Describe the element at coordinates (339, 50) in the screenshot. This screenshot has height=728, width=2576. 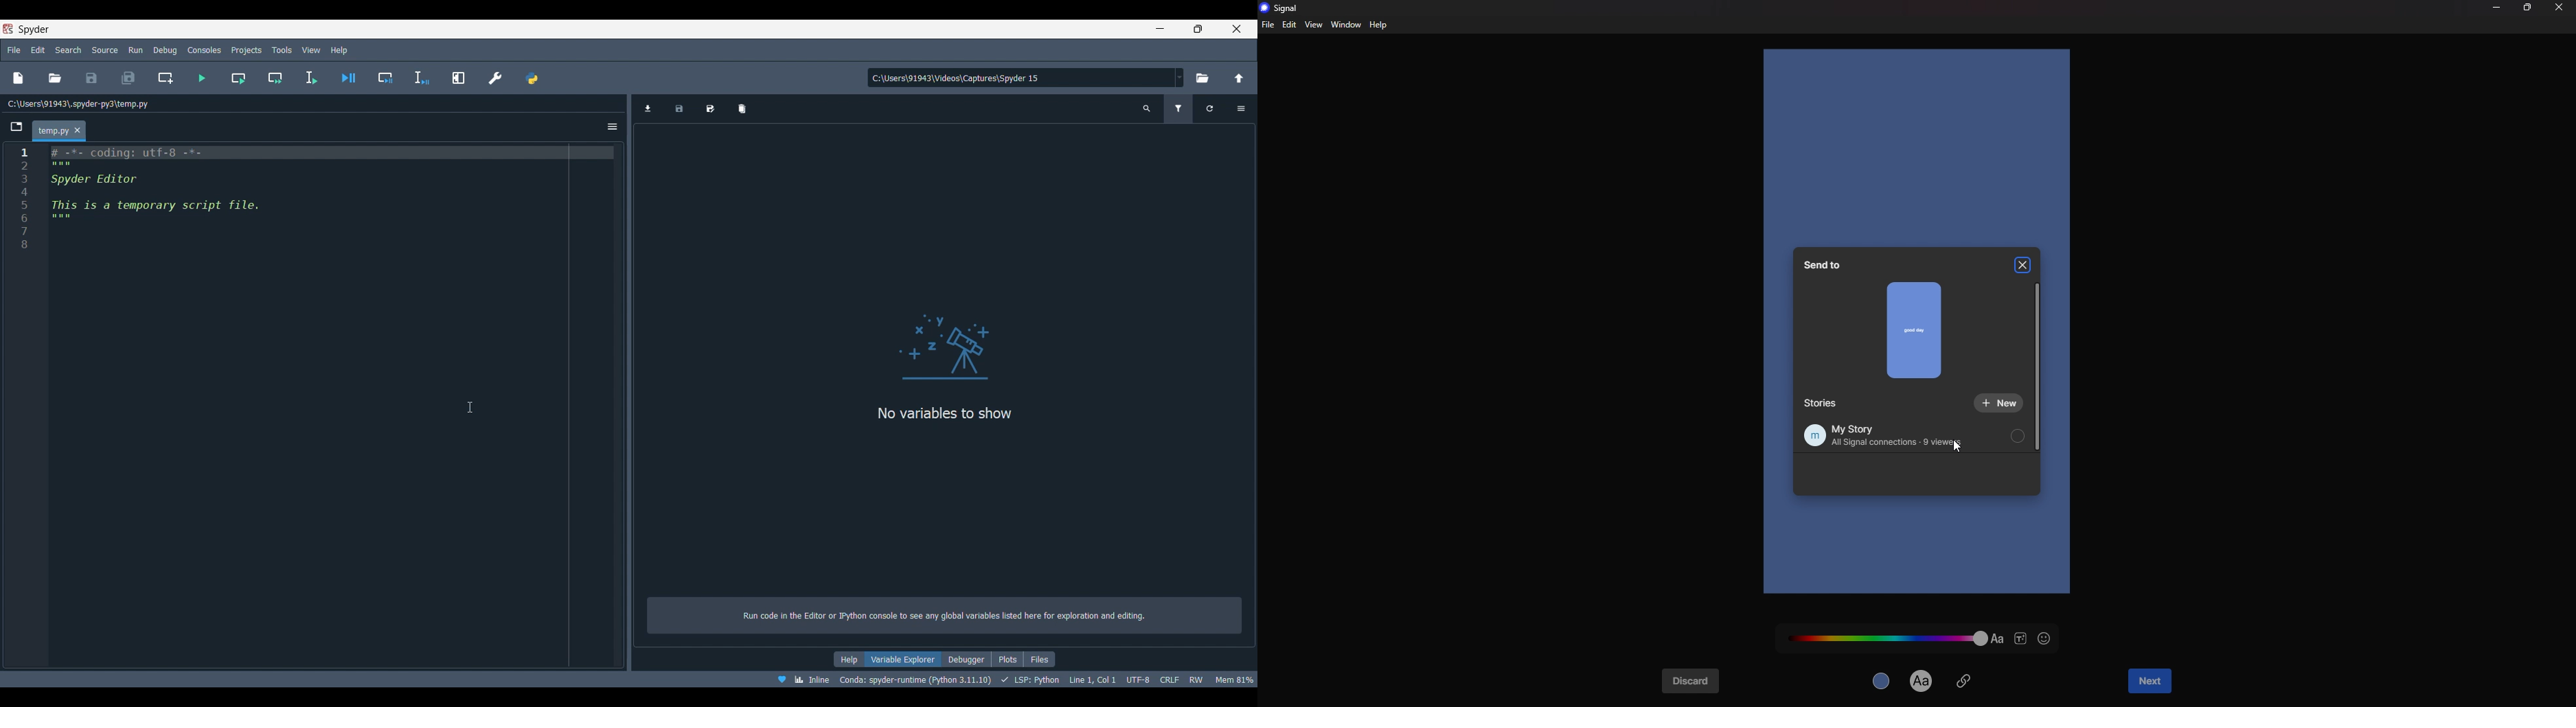
I see `Help menu` at that location.